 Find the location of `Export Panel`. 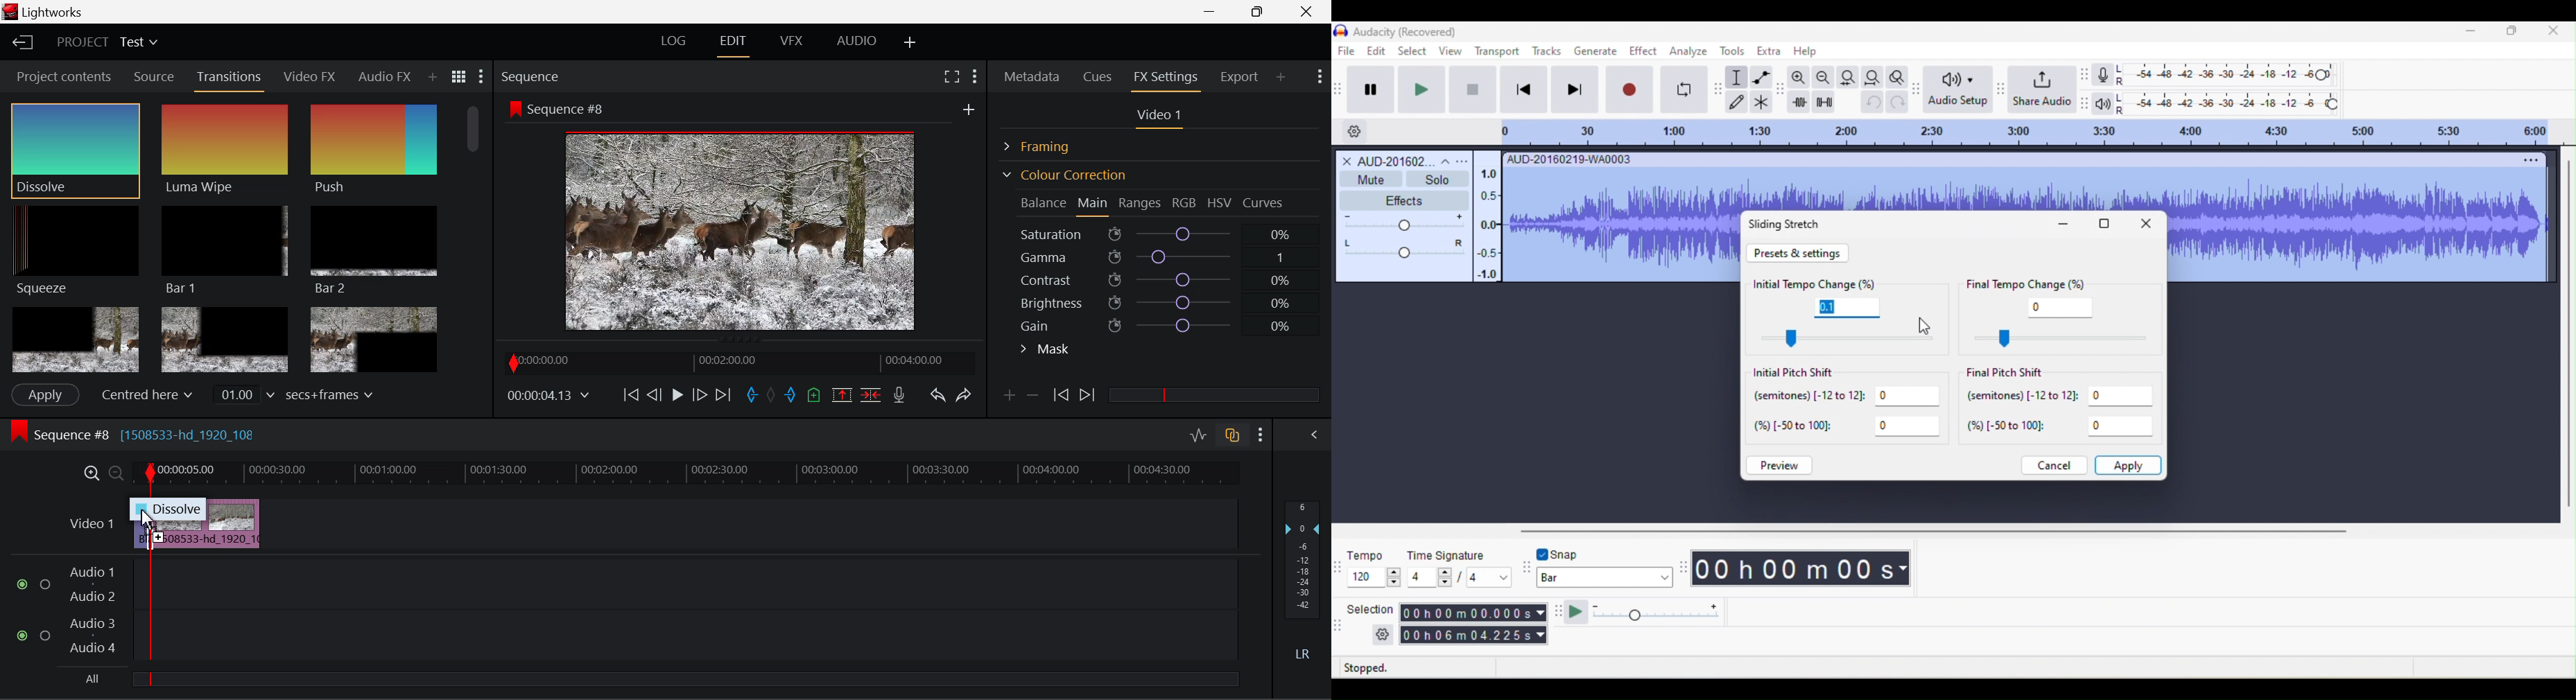

Export Panel is located at coordinates (1241, 76).